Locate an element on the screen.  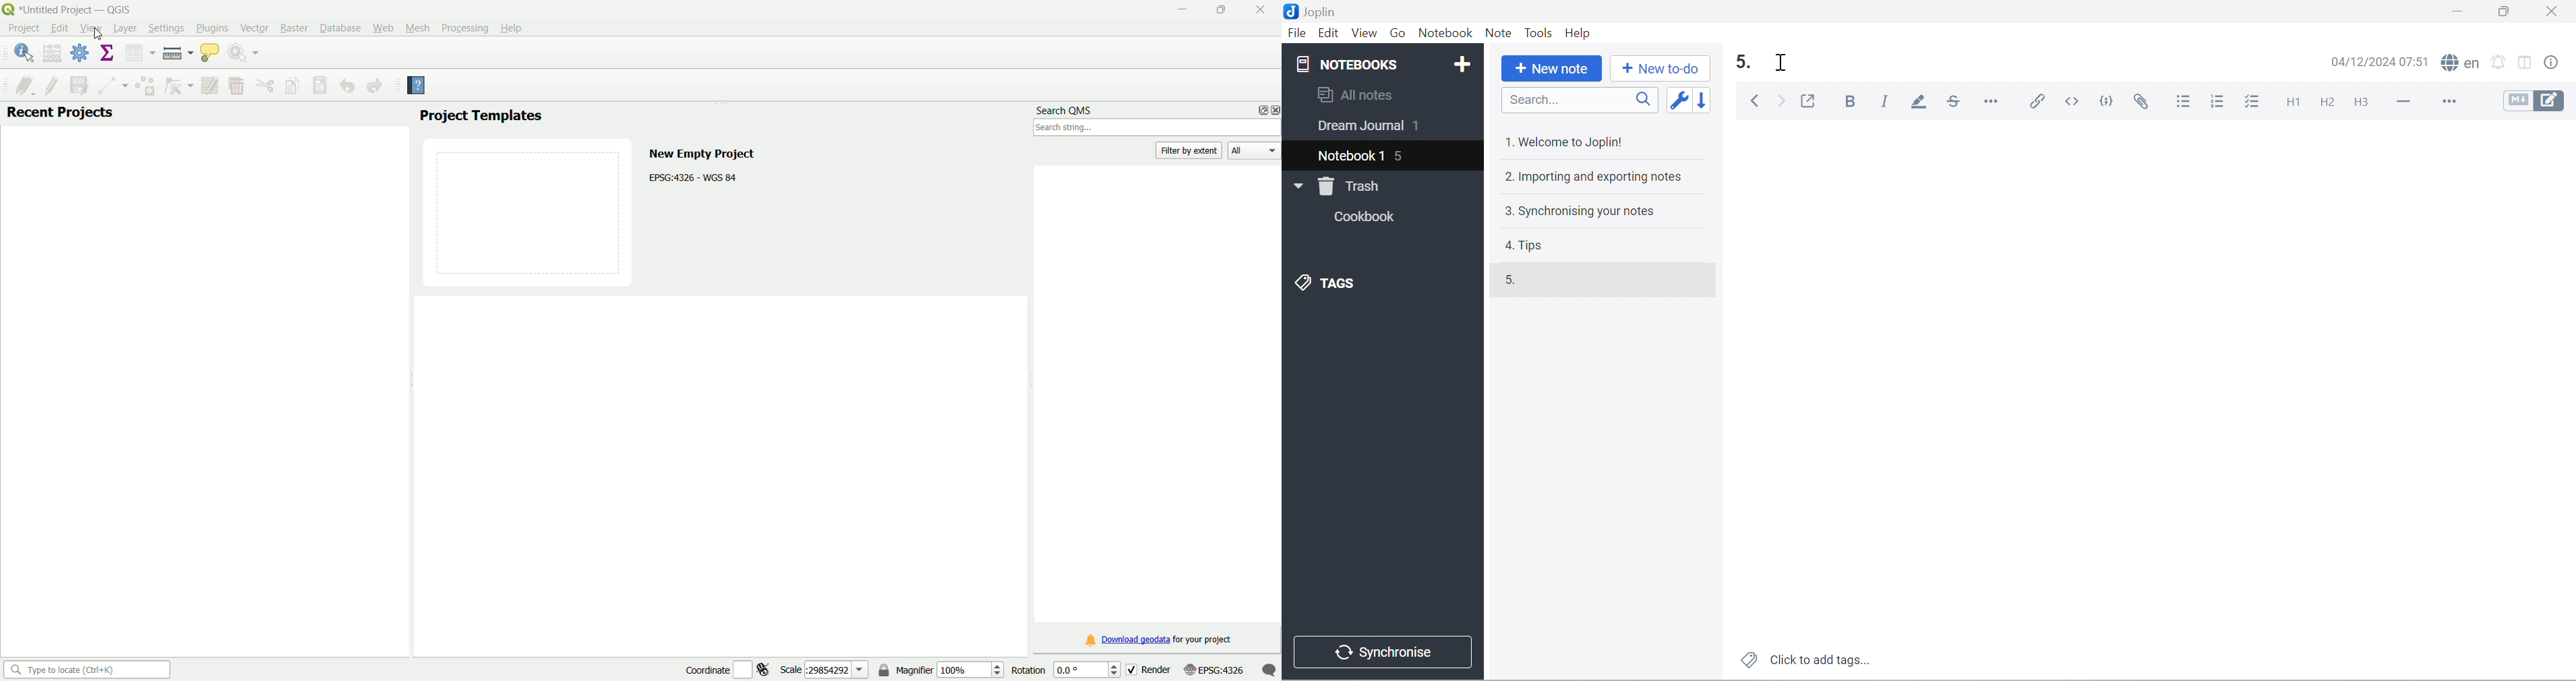
Code is located at coordinates (2109, 100).